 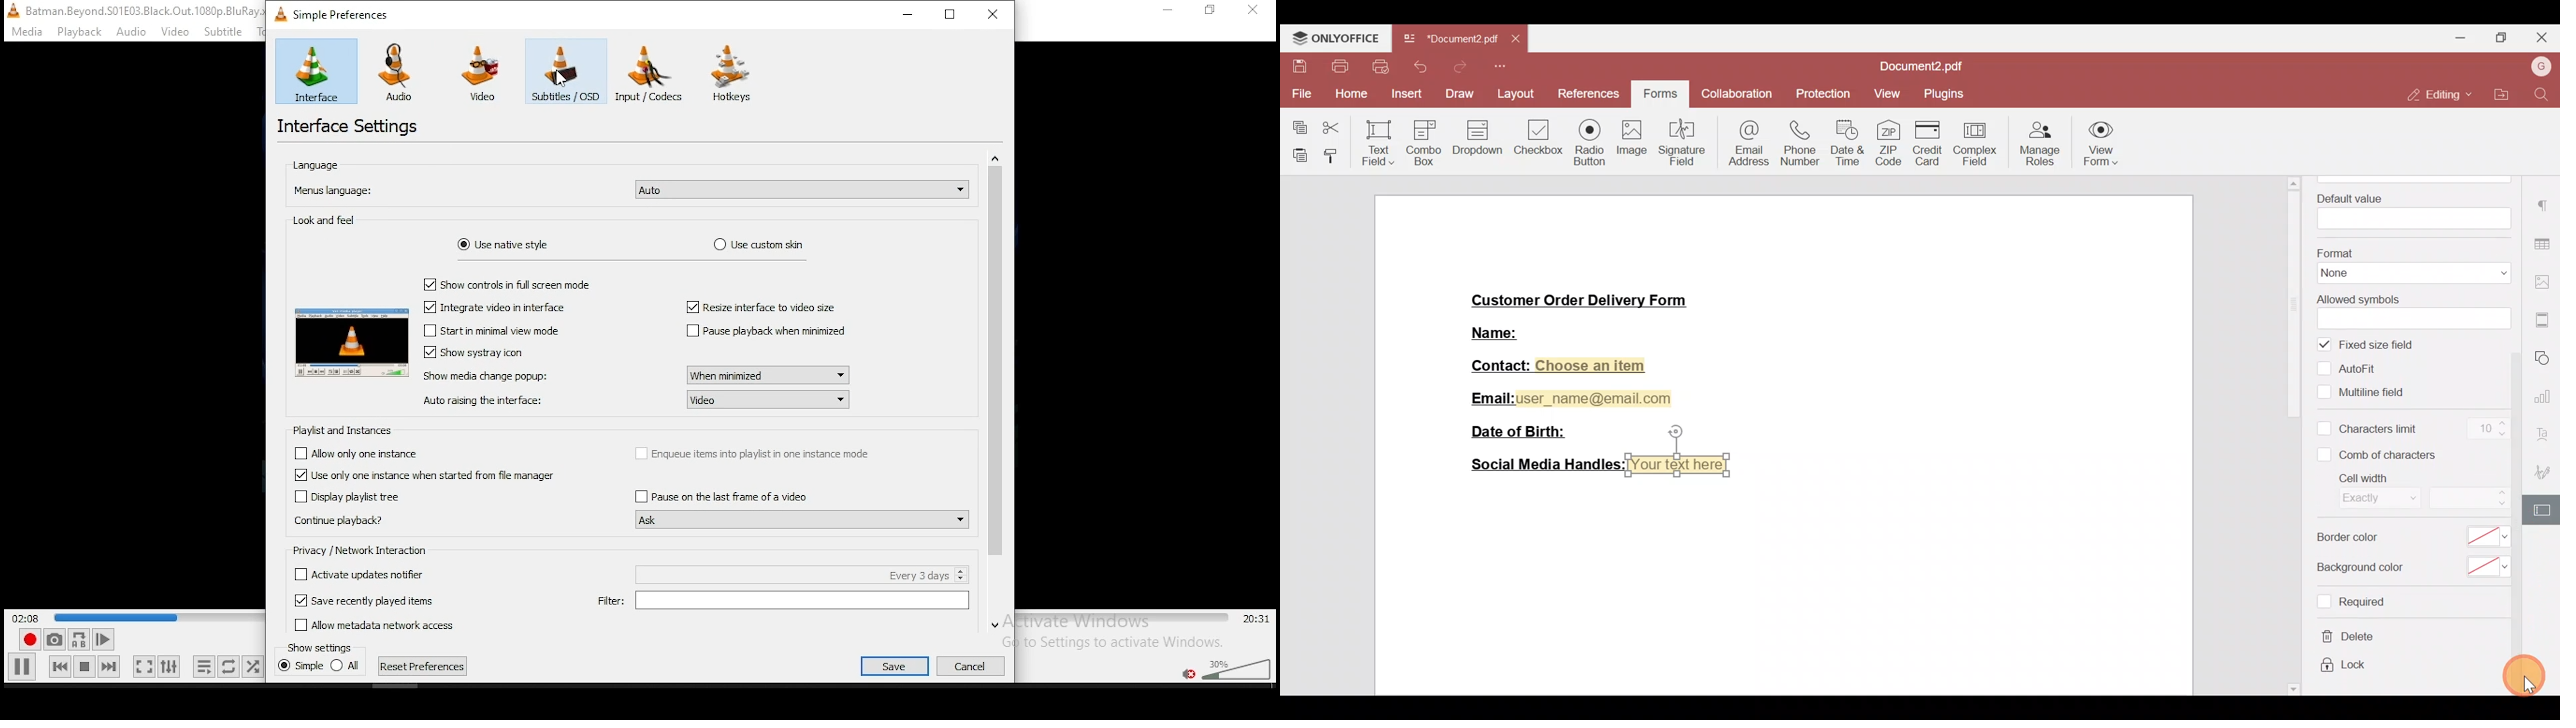 I want to click on play/pause, so click(x=23, y=666).